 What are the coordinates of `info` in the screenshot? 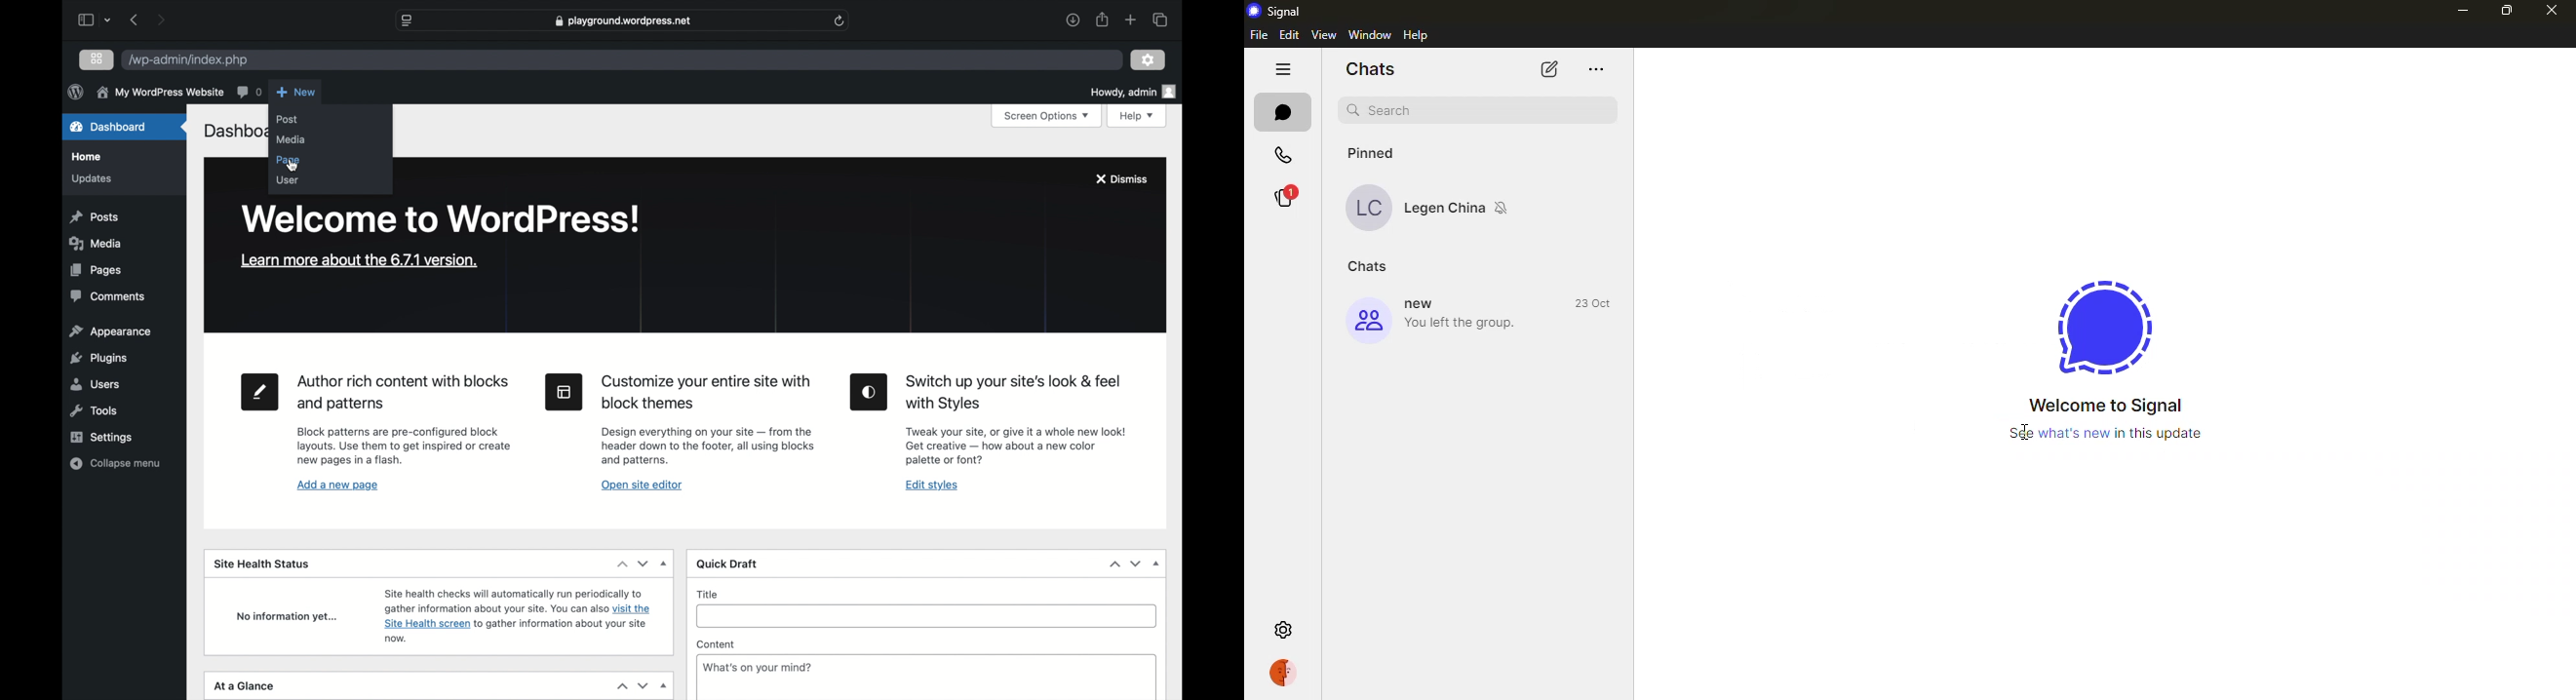 It's located at (159, 91).